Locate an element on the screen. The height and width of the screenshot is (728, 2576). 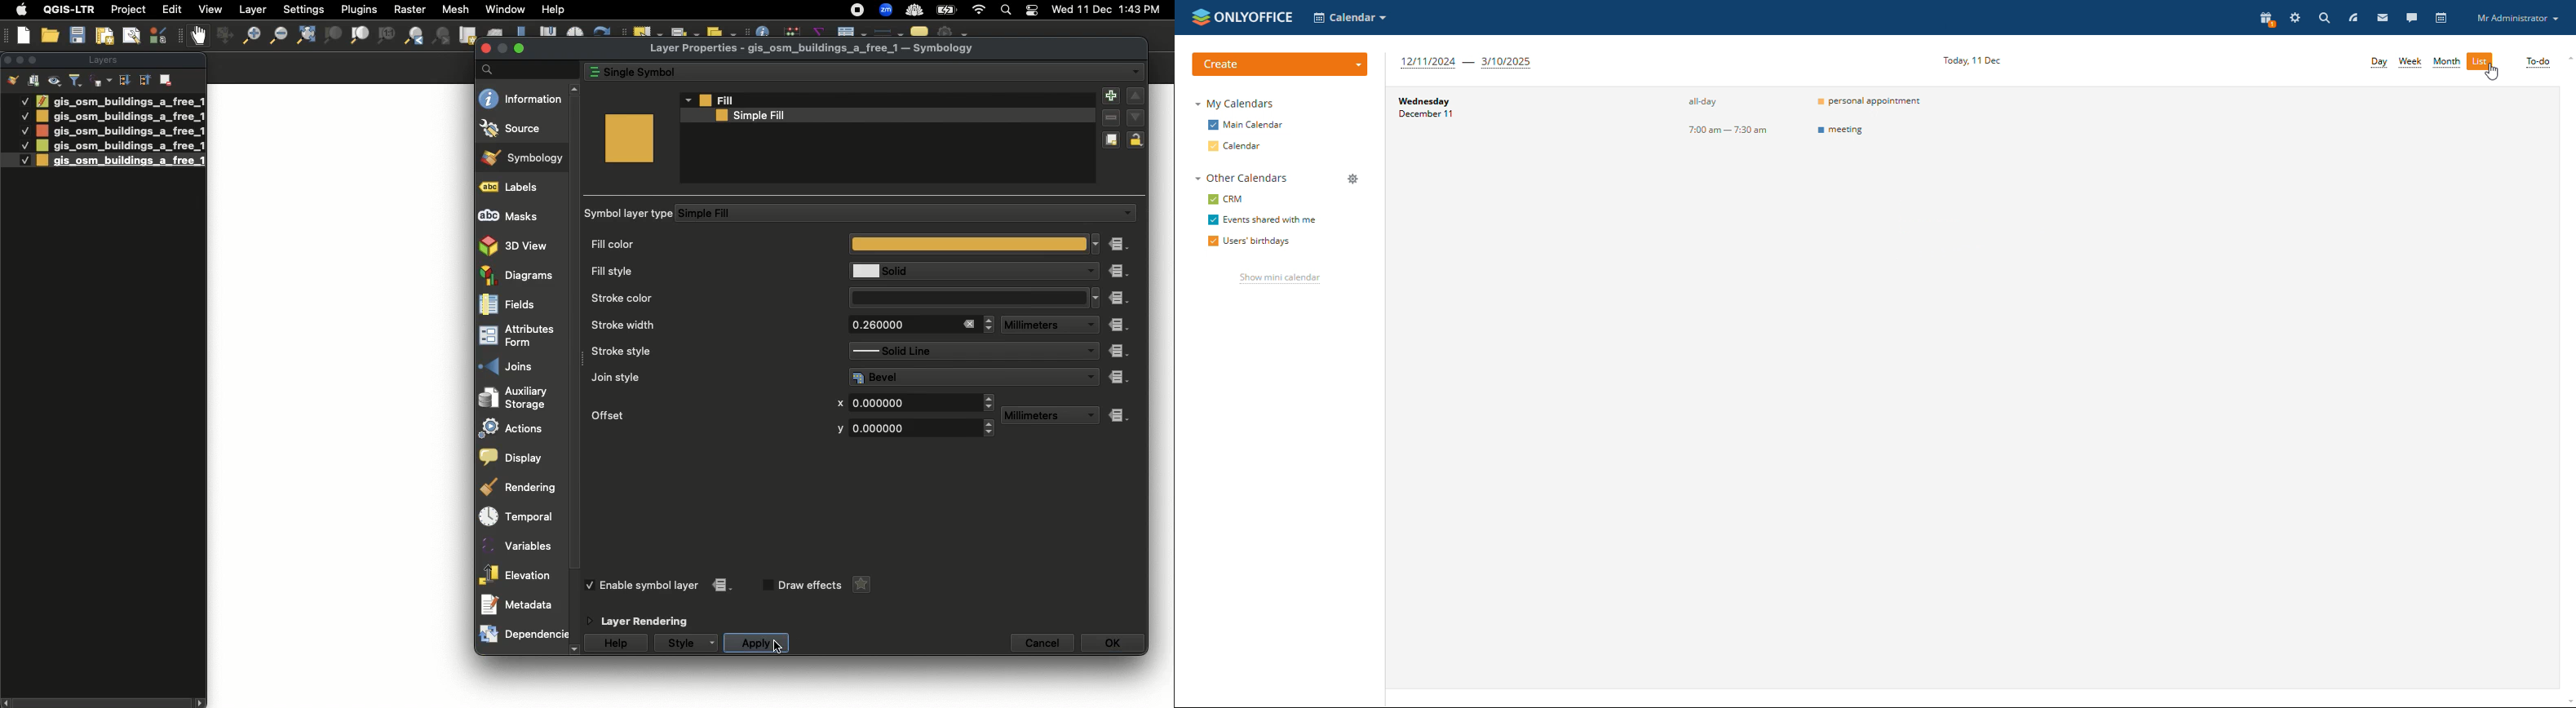
Project is located at coordinates (128, 11).